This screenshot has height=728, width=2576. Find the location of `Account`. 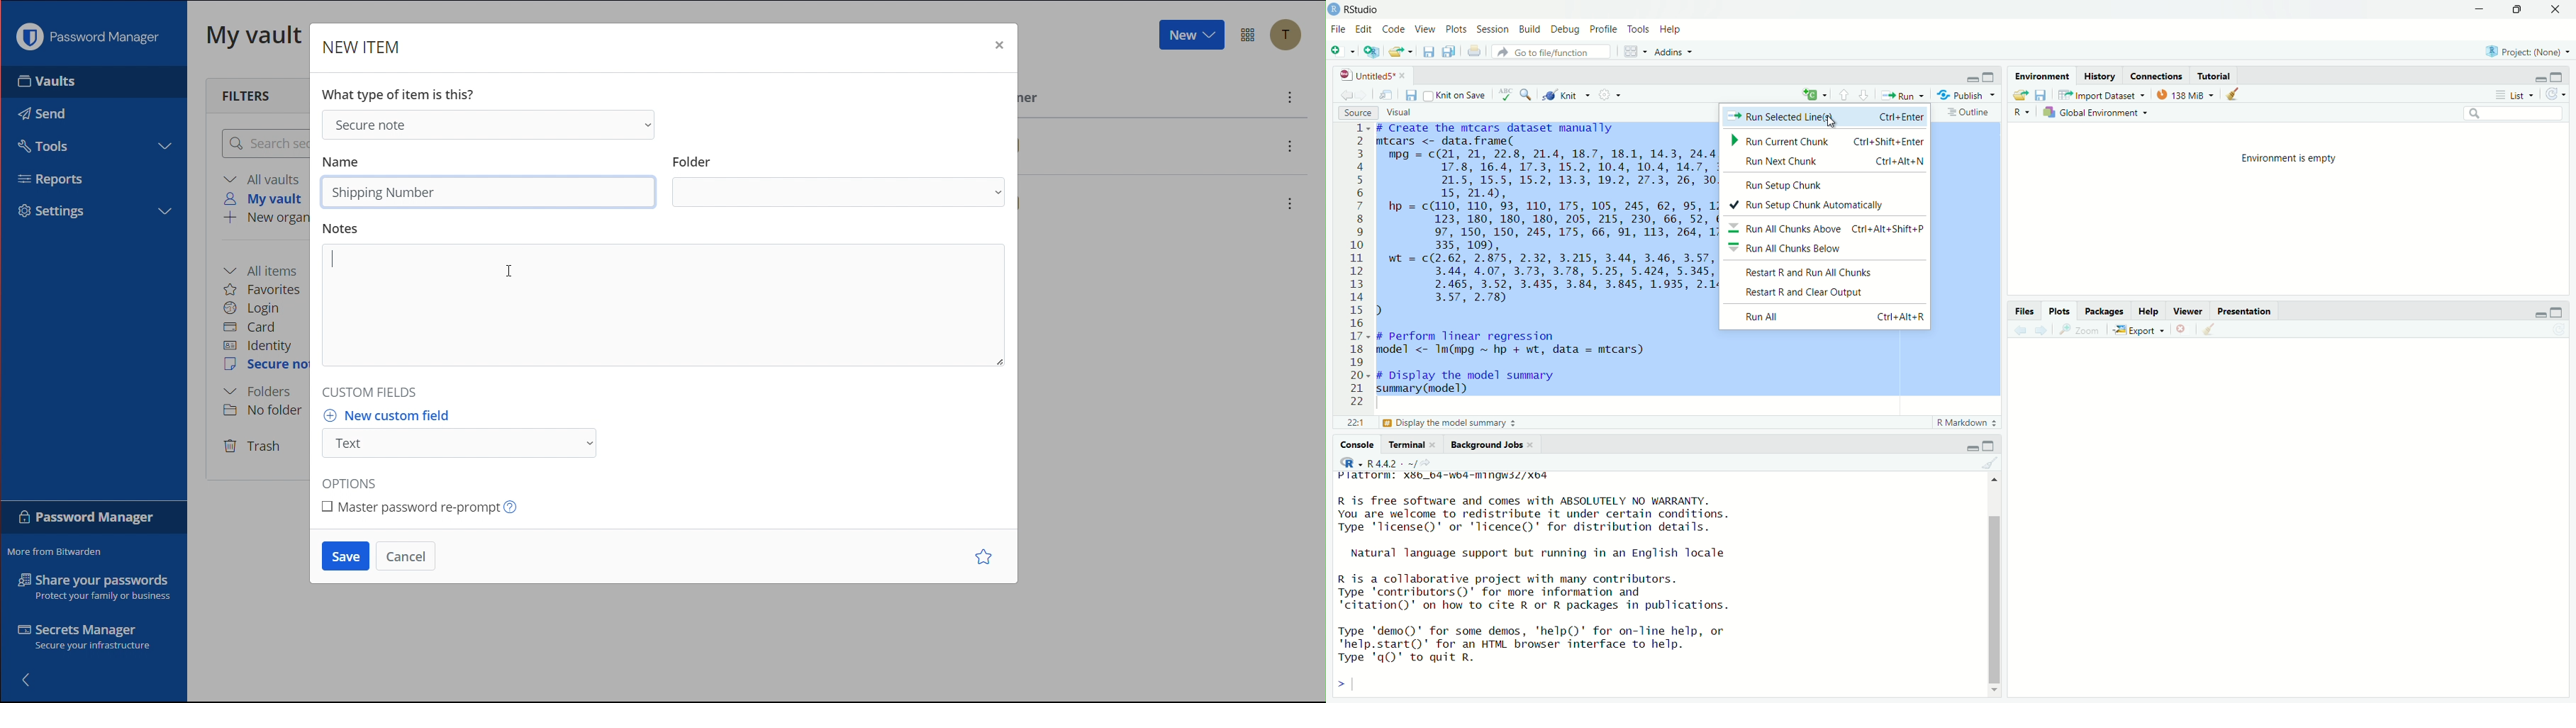

Account is located at coordinates (1288, 35).